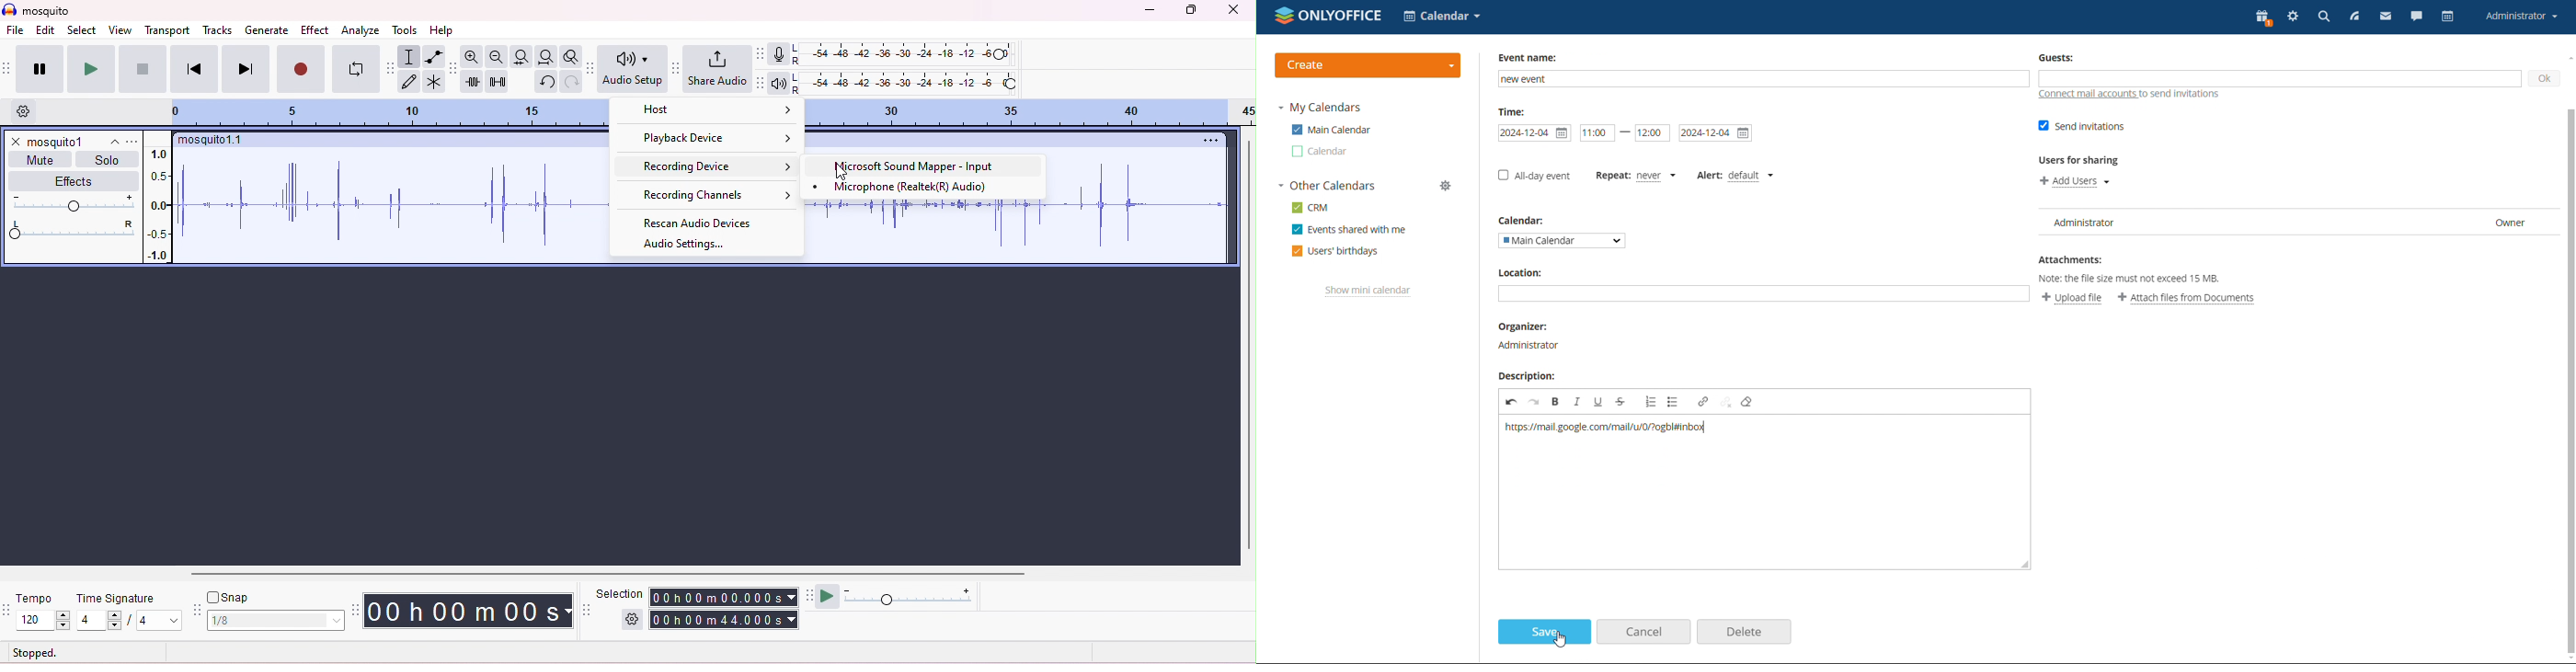  I want to click on mail, so click(2385, 18).